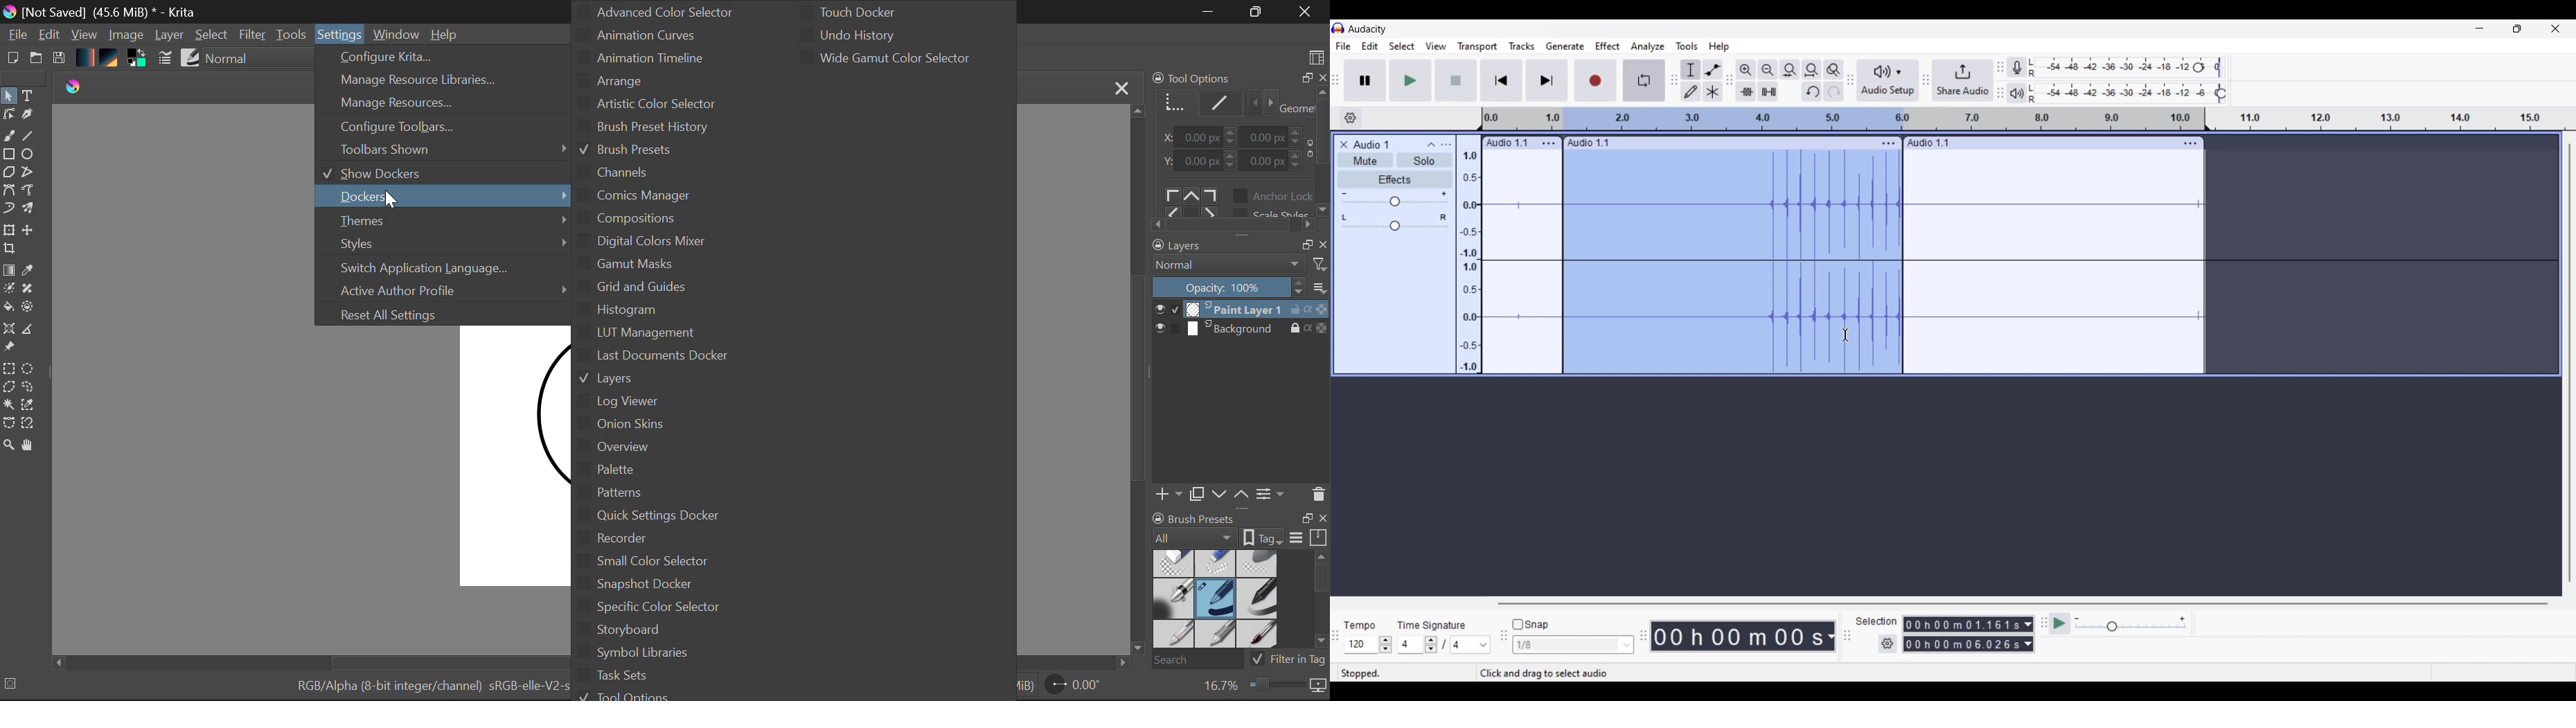  What do you see at coordinates (1830, 637) in the screenshot?
I see `Measurement options for duration` at bounding box center [1830, 637].